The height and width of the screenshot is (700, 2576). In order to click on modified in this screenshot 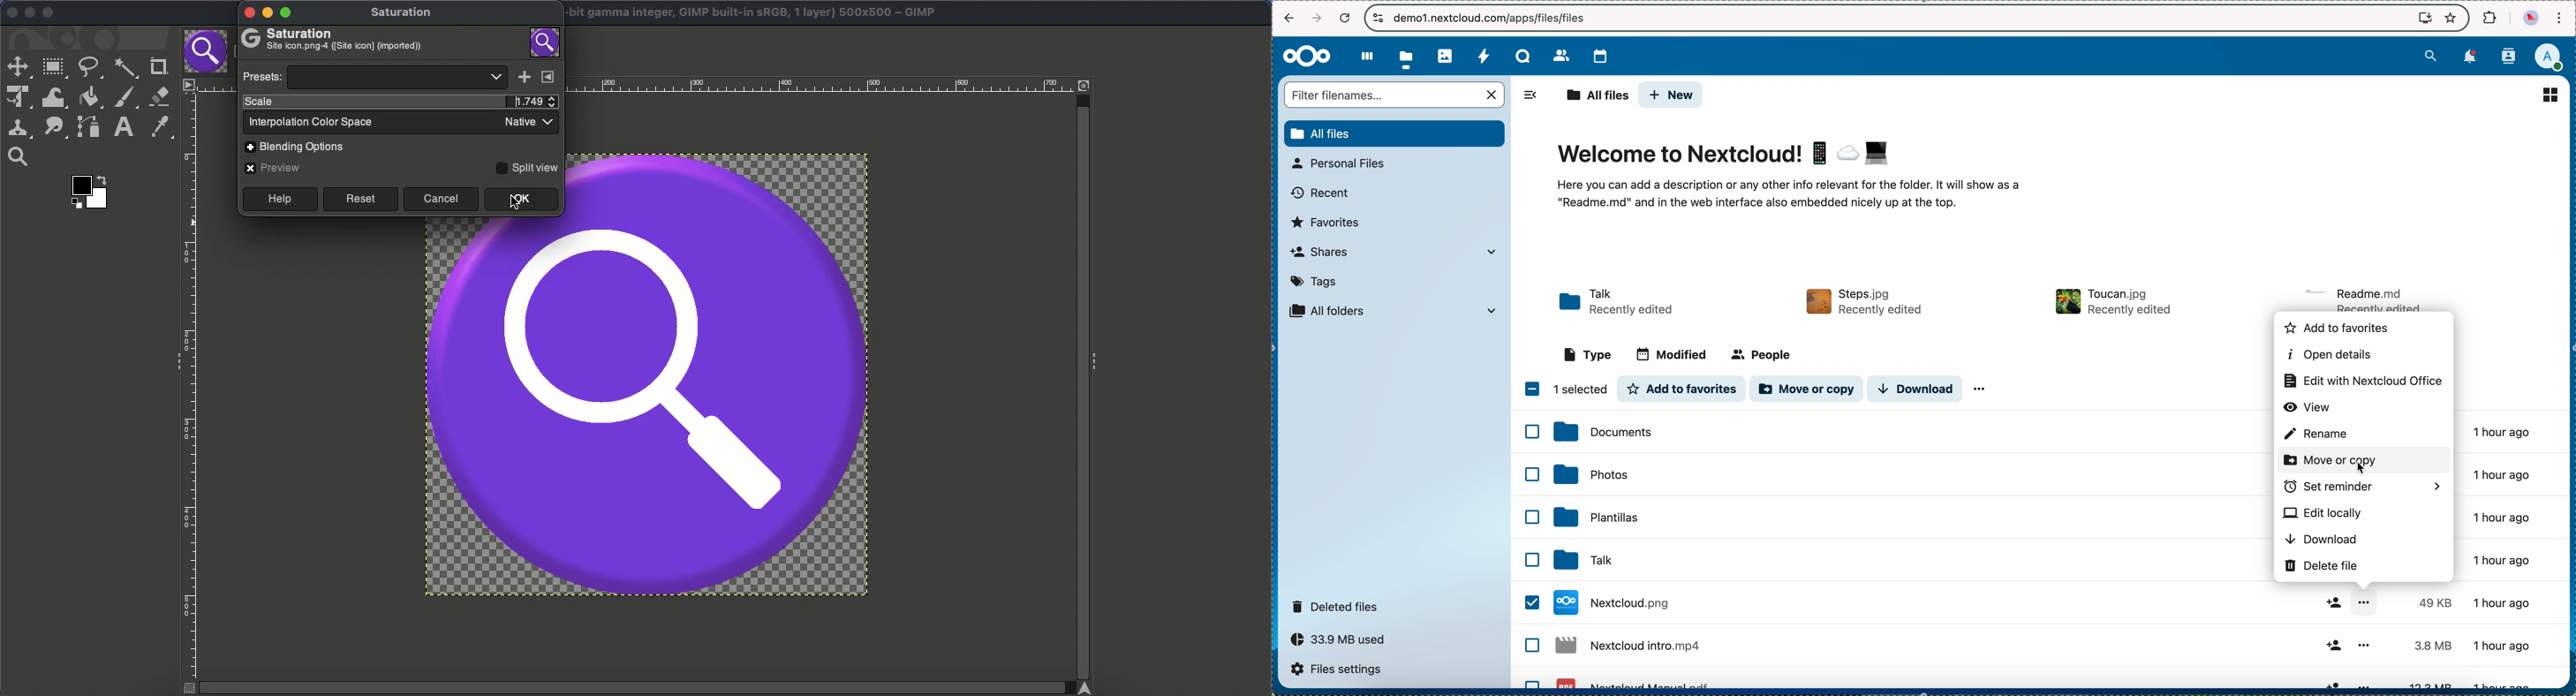, I will do `click(1672, 355)`.